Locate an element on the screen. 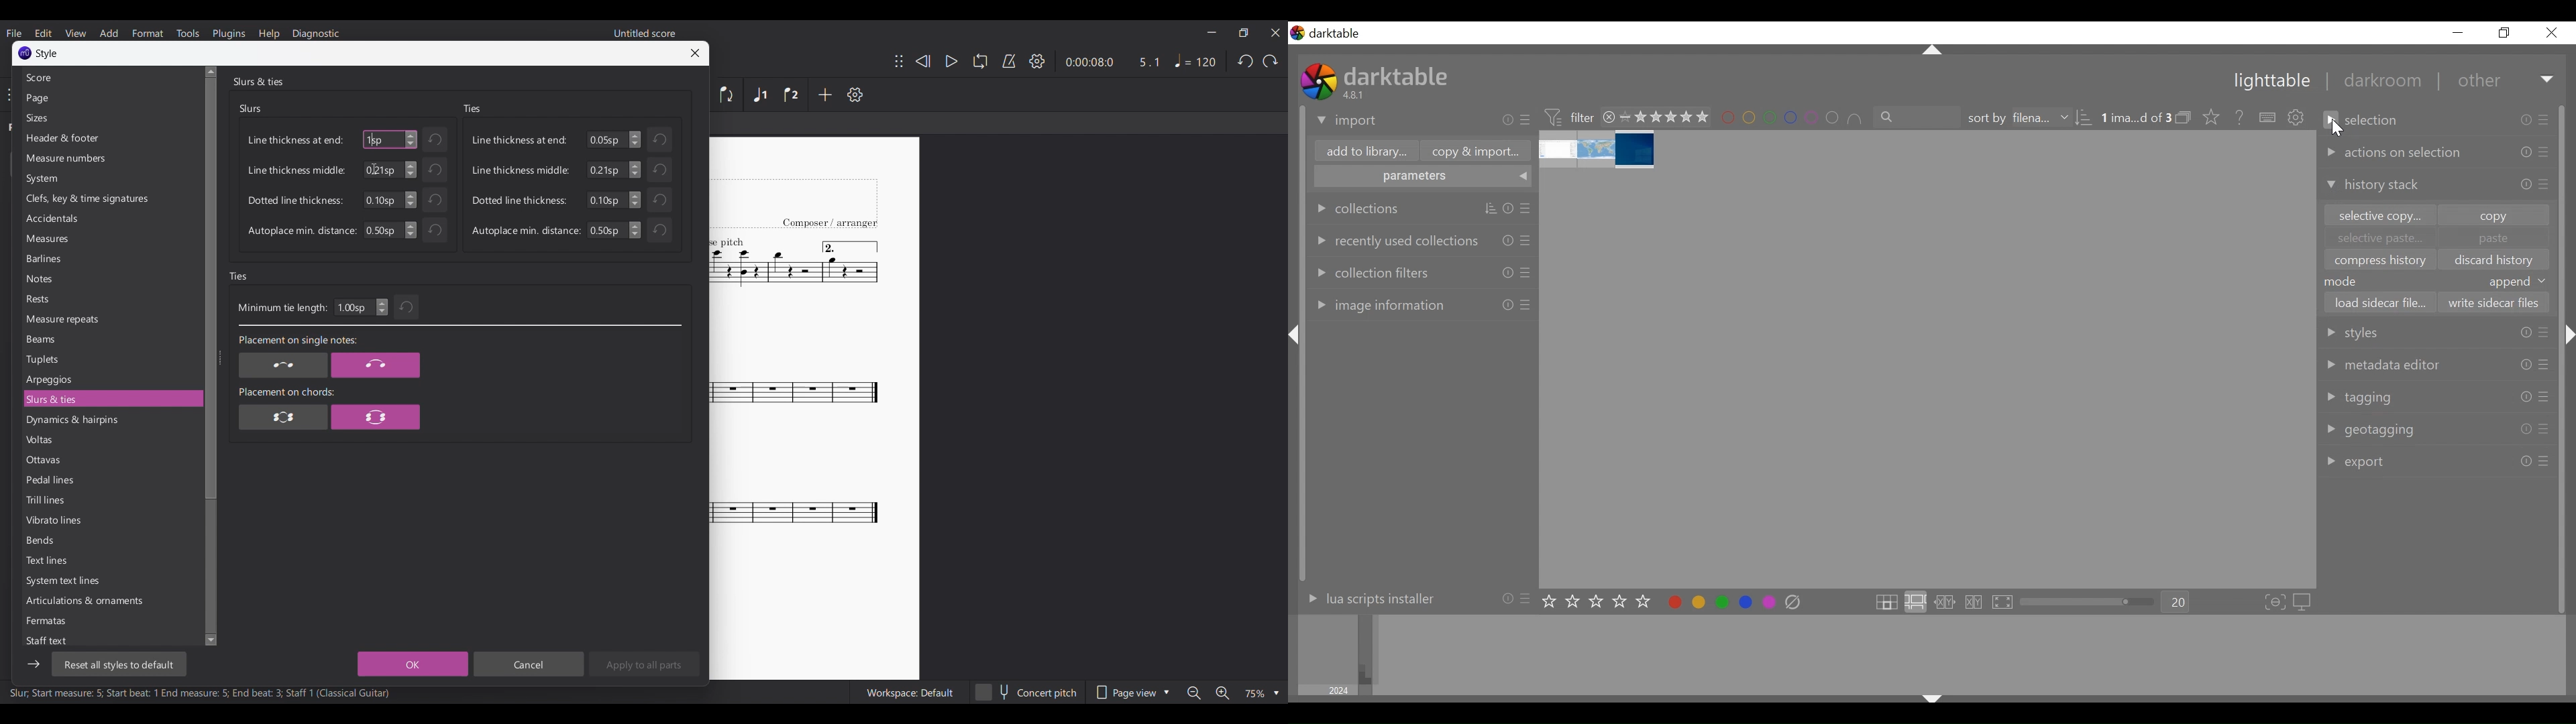 The height and width of the screenshot is (728, 2576). write sidecar files is located at coordinates (2490, 303).